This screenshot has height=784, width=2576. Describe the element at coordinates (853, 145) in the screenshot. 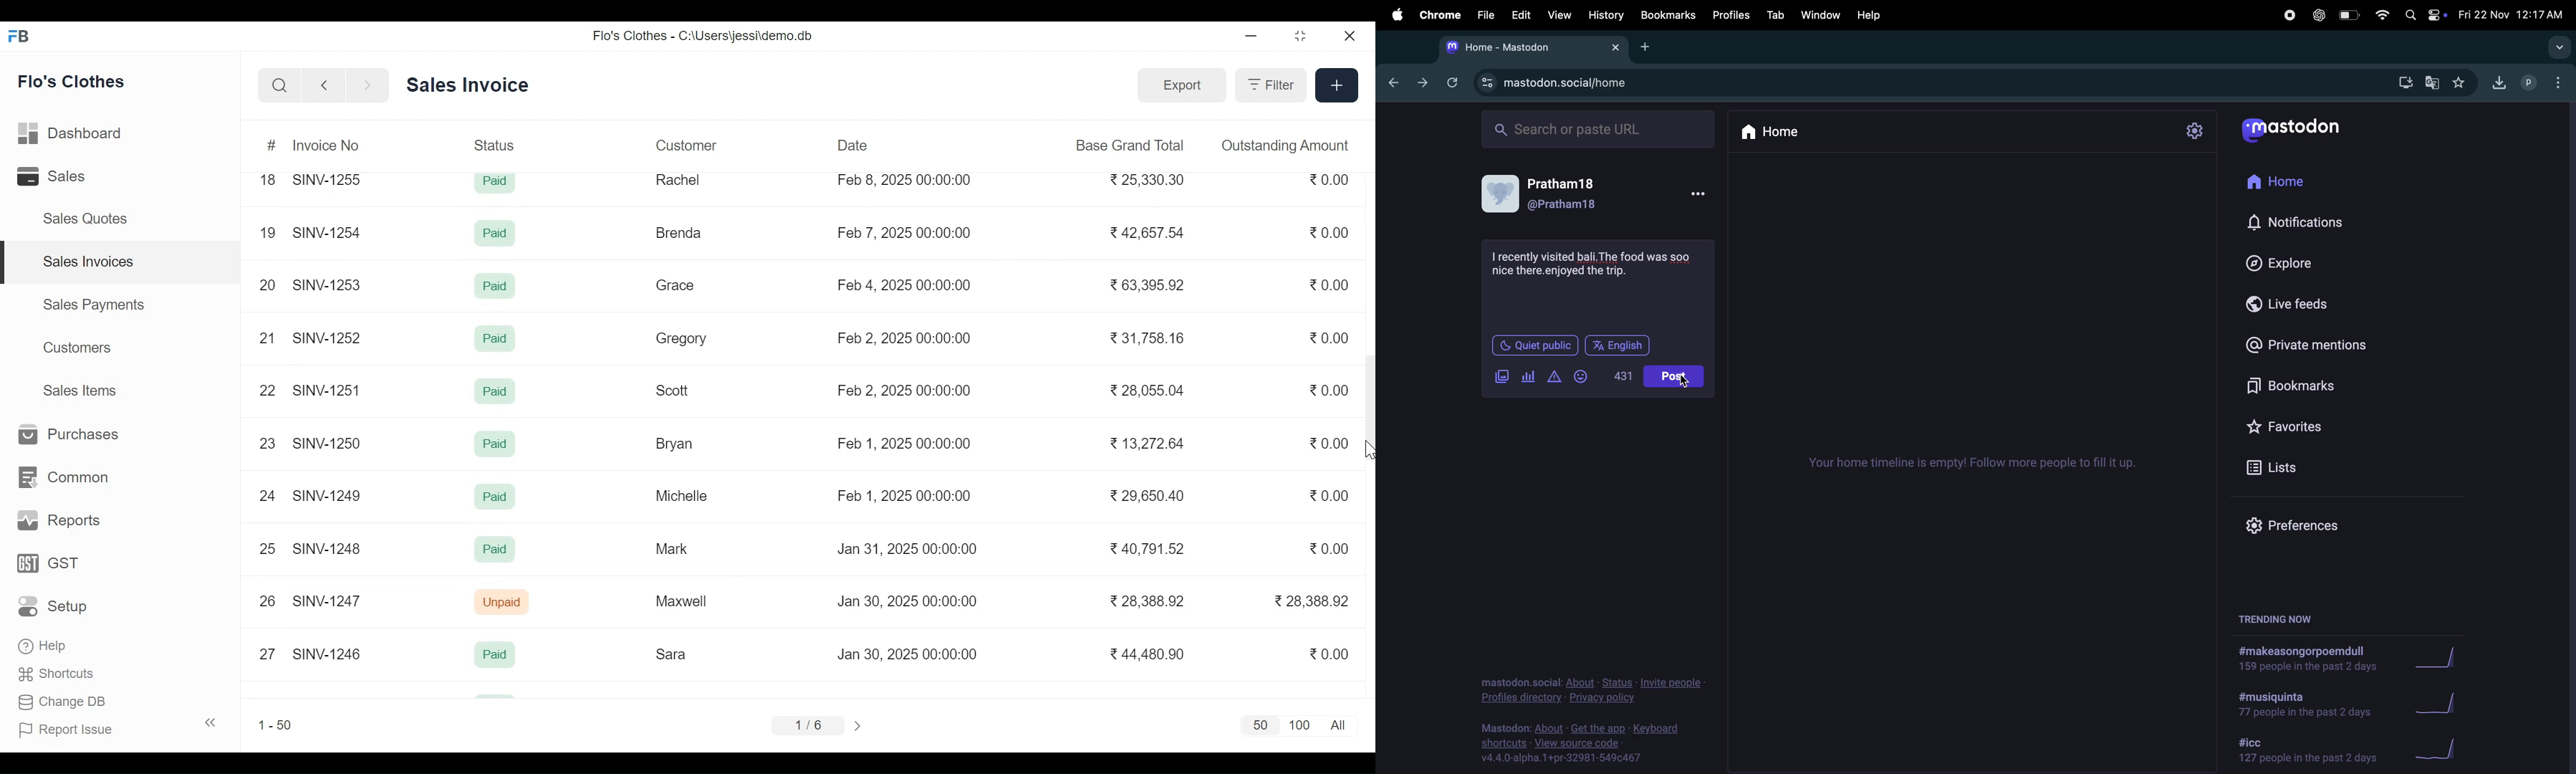

I see `Date` at that location.